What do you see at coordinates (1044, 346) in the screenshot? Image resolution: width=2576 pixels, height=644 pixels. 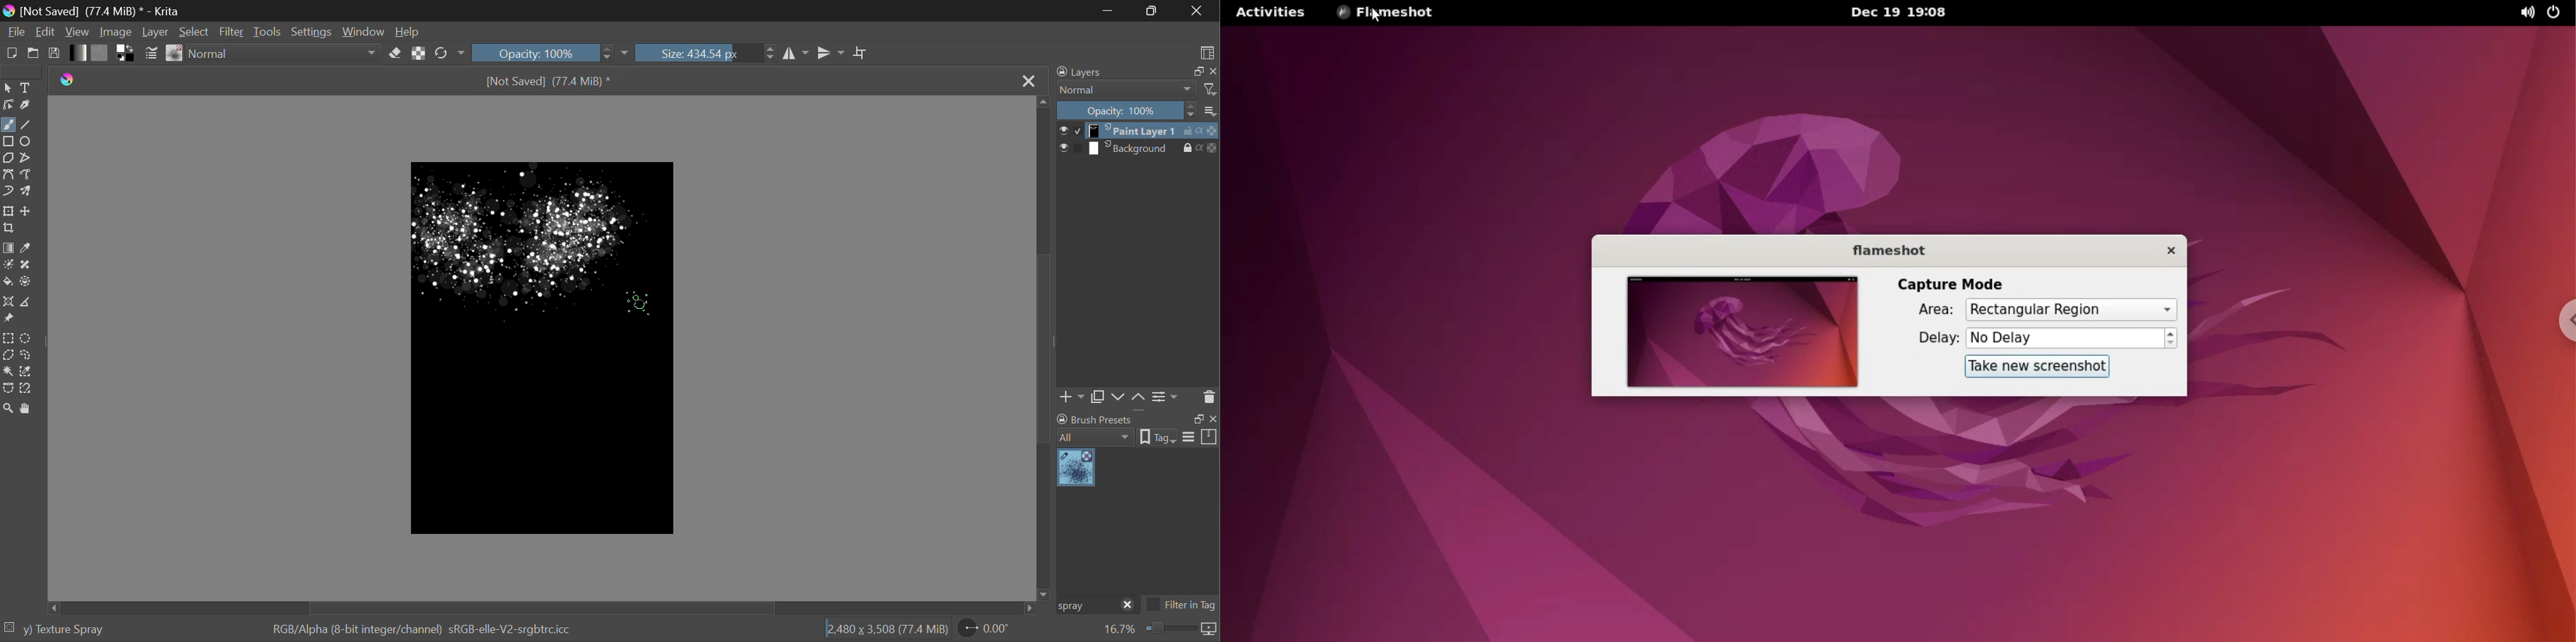 I see `Scroll Bar` at bounding box center [1044, 346].